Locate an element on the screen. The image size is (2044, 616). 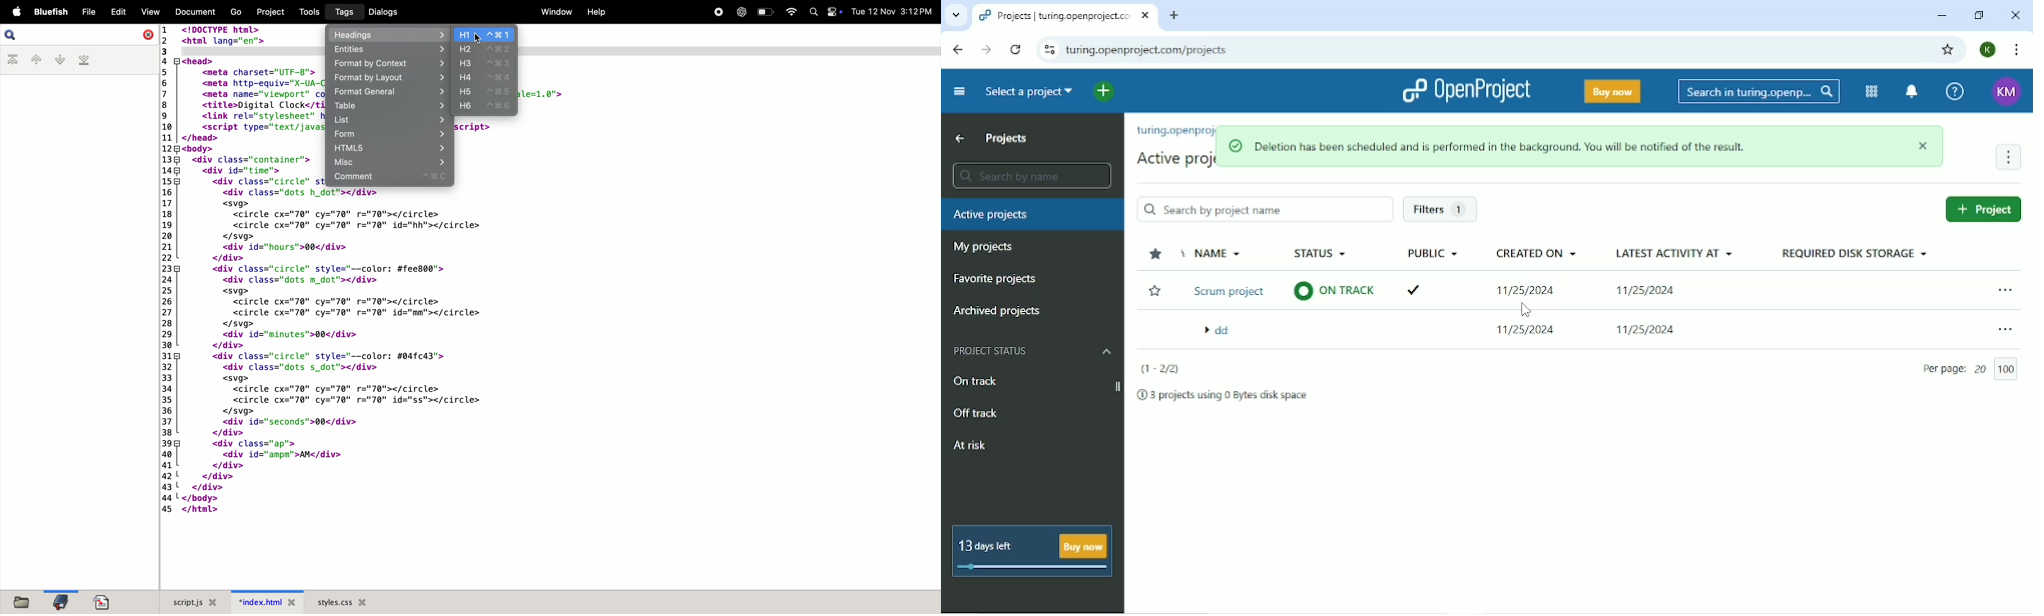
Html5 is located at coordinates (388, 149).